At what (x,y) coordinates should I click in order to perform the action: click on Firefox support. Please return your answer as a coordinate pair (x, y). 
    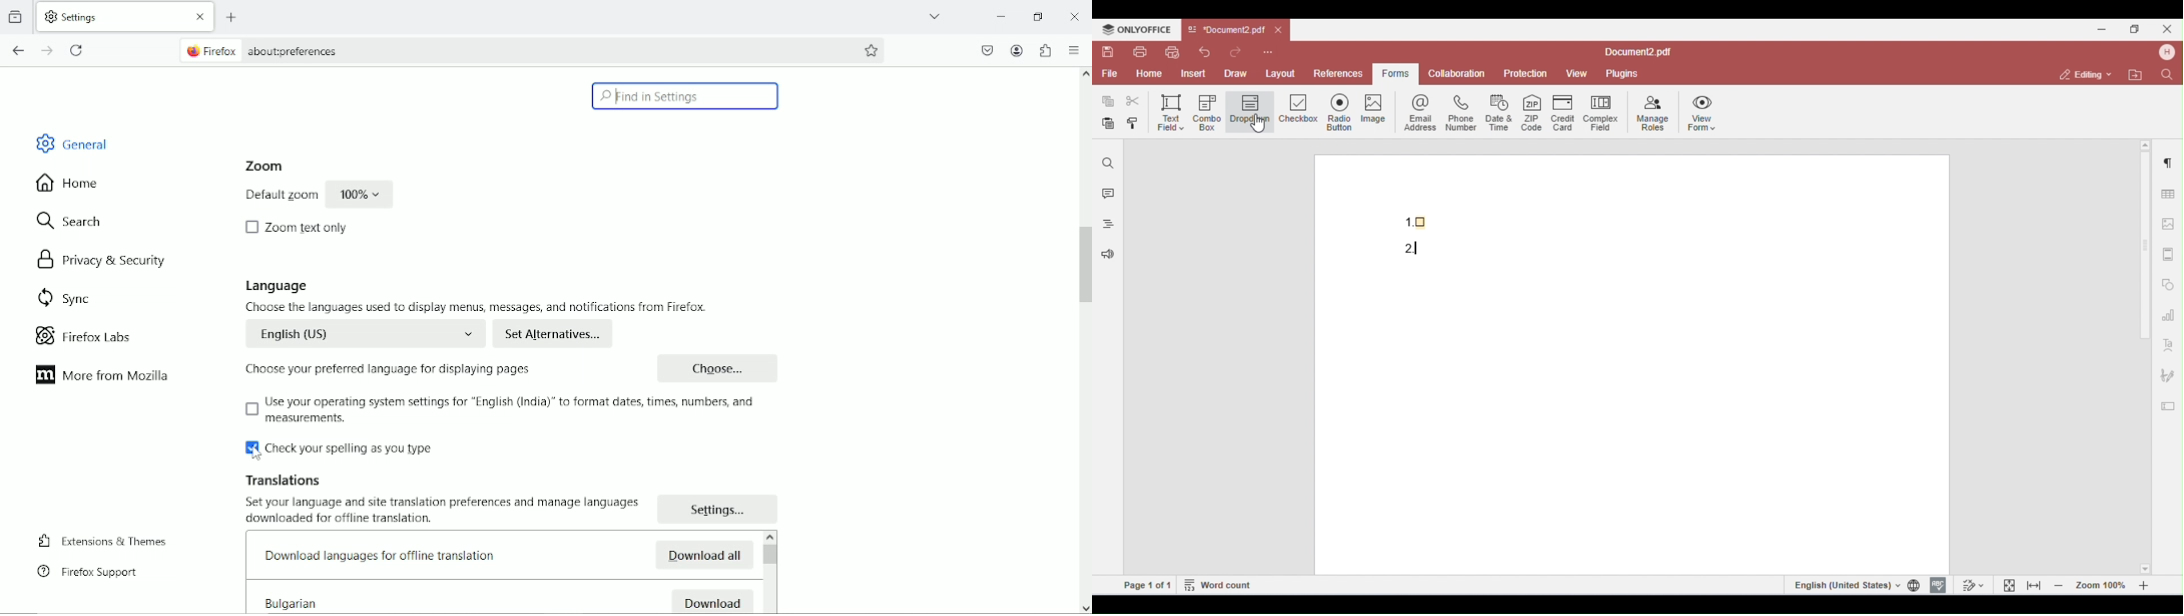
    Looking at the image, I should click on (85, 573).